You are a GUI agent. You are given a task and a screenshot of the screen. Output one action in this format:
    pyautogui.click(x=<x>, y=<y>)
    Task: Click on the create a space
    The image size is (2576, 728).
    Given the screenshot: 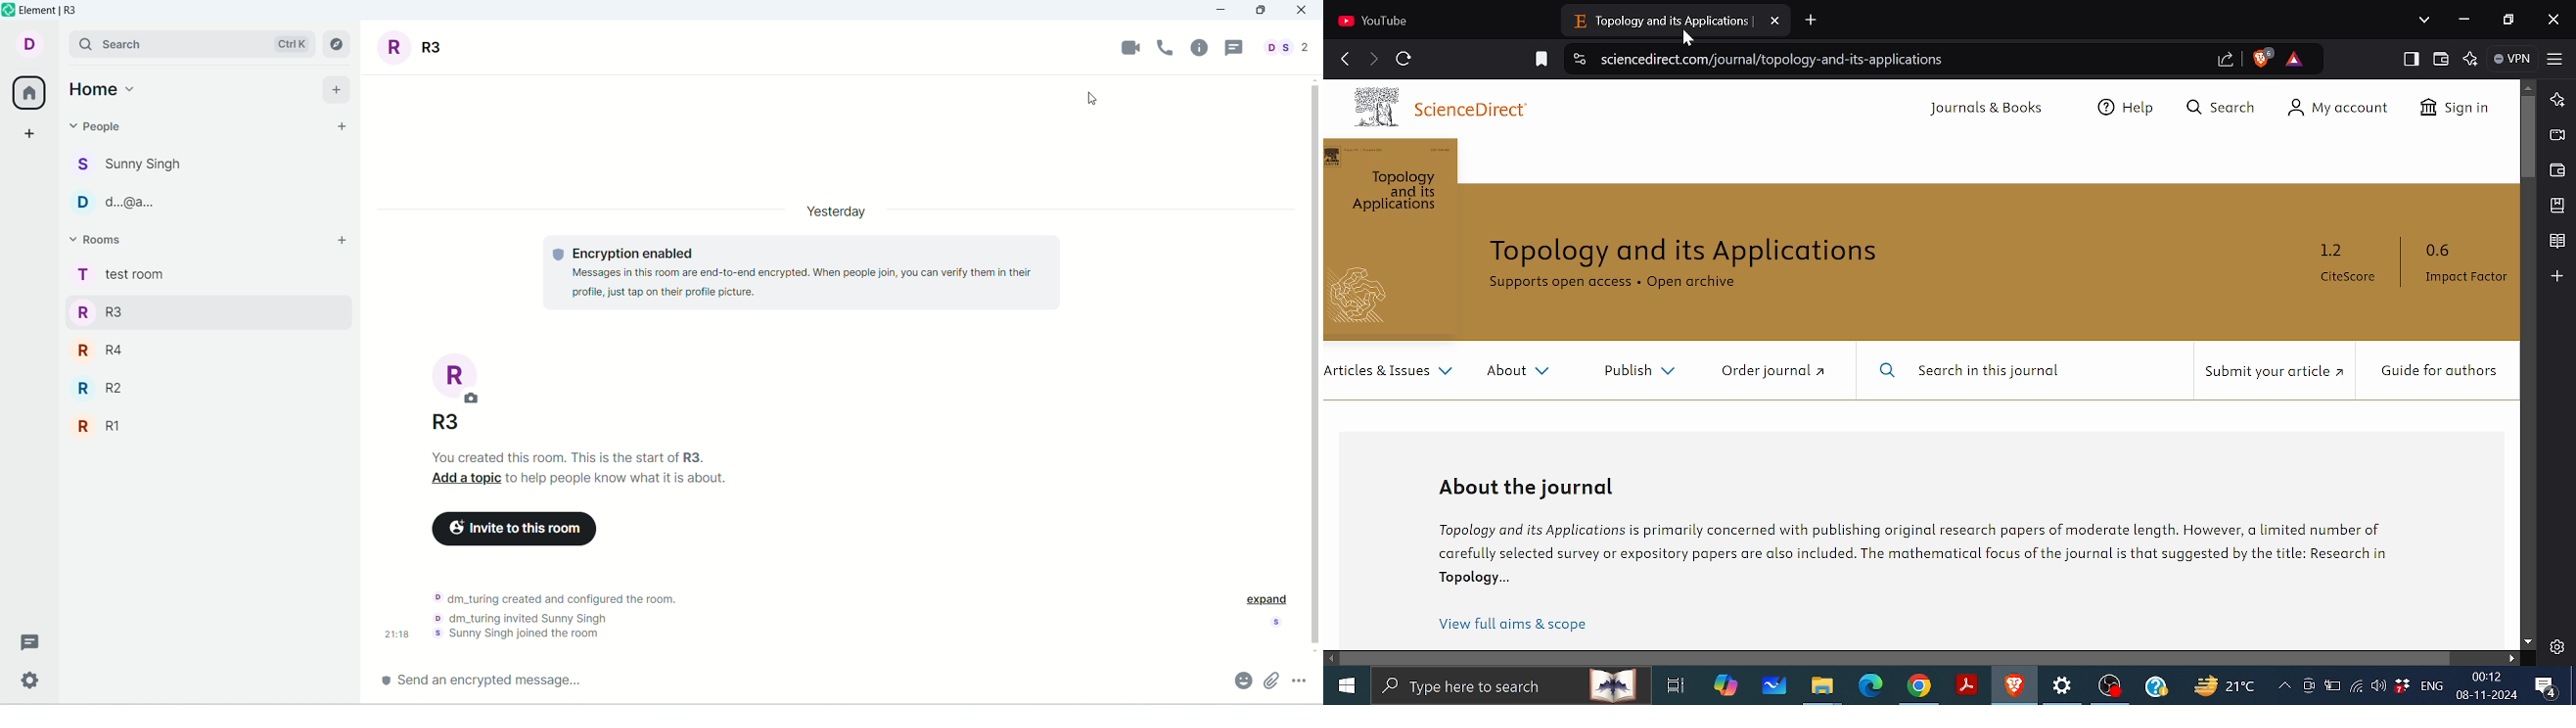 What is the action you would take?
    pyautogui.click(x=30, y=133)
    